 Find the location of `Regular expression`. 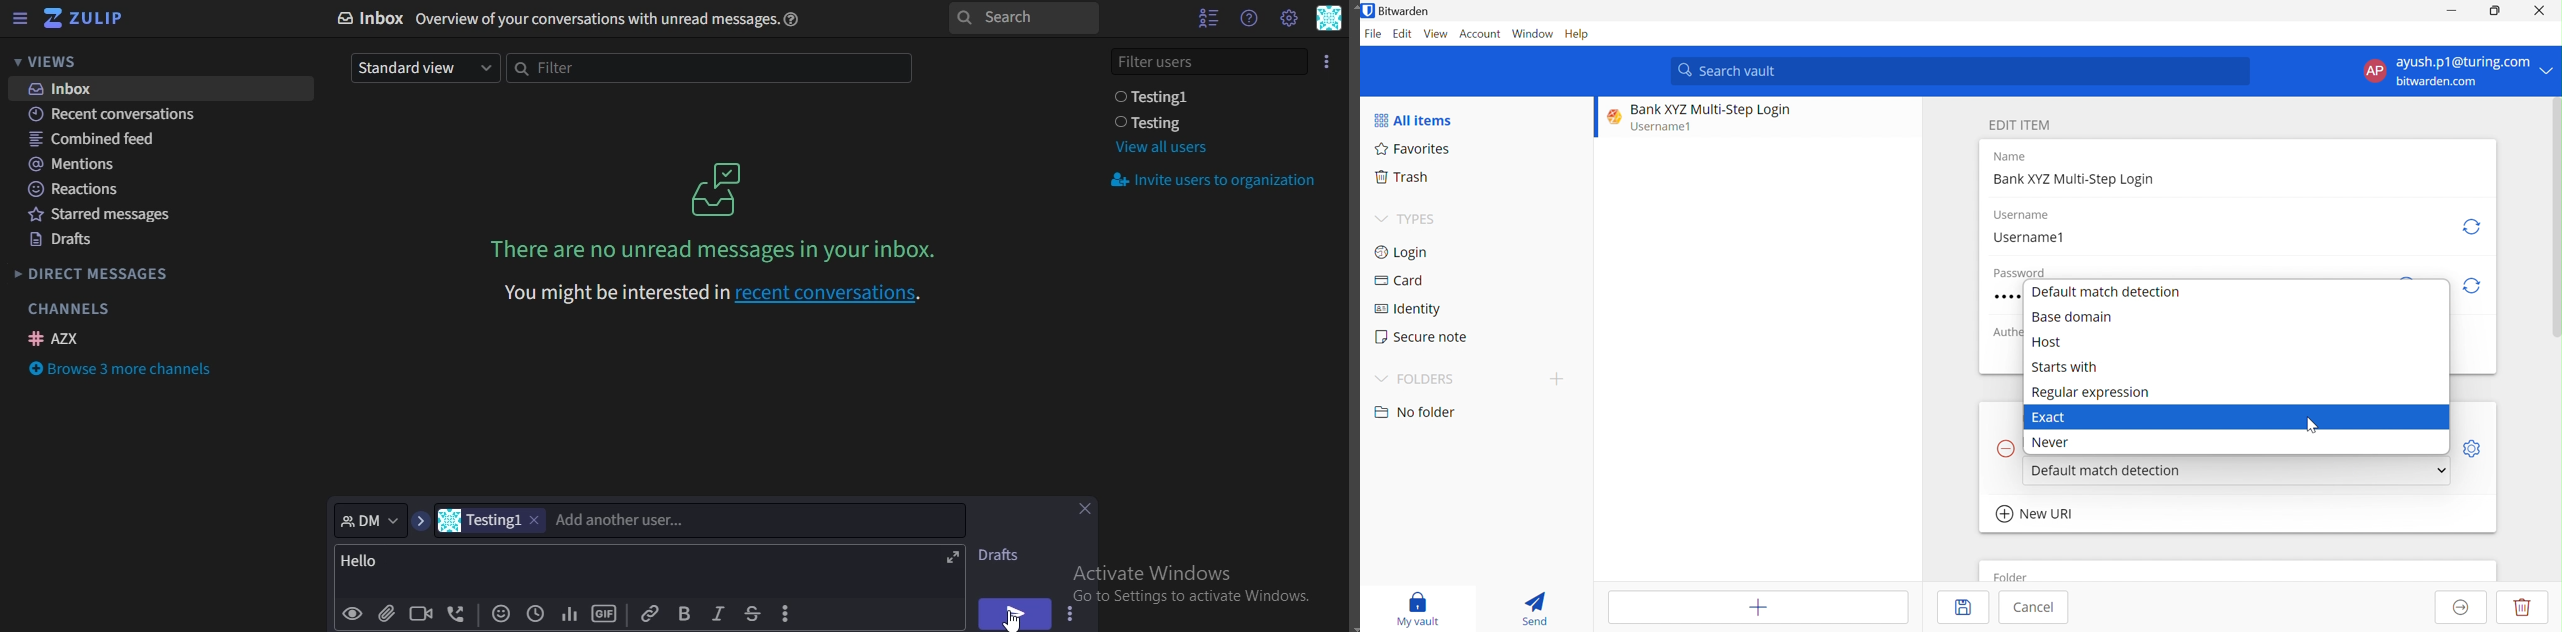

Regular expression is located at coordinates (2092, 392).